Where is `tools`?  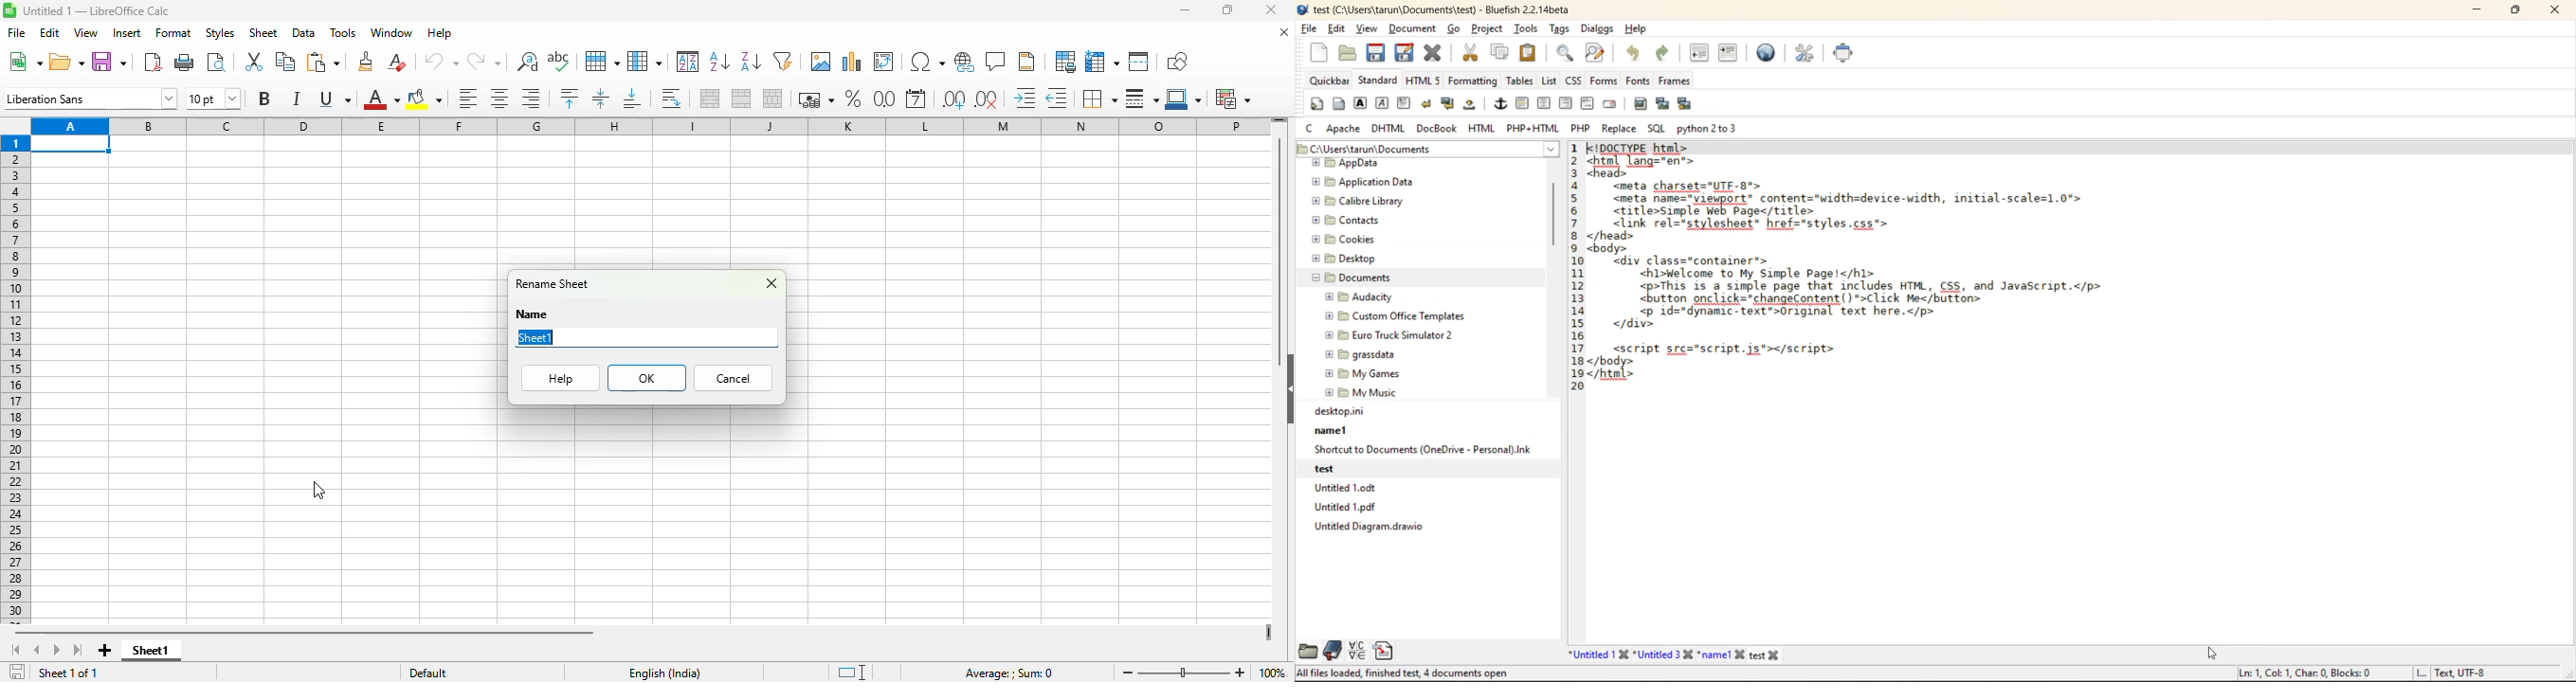
tools is located at coordinates (343, 32).